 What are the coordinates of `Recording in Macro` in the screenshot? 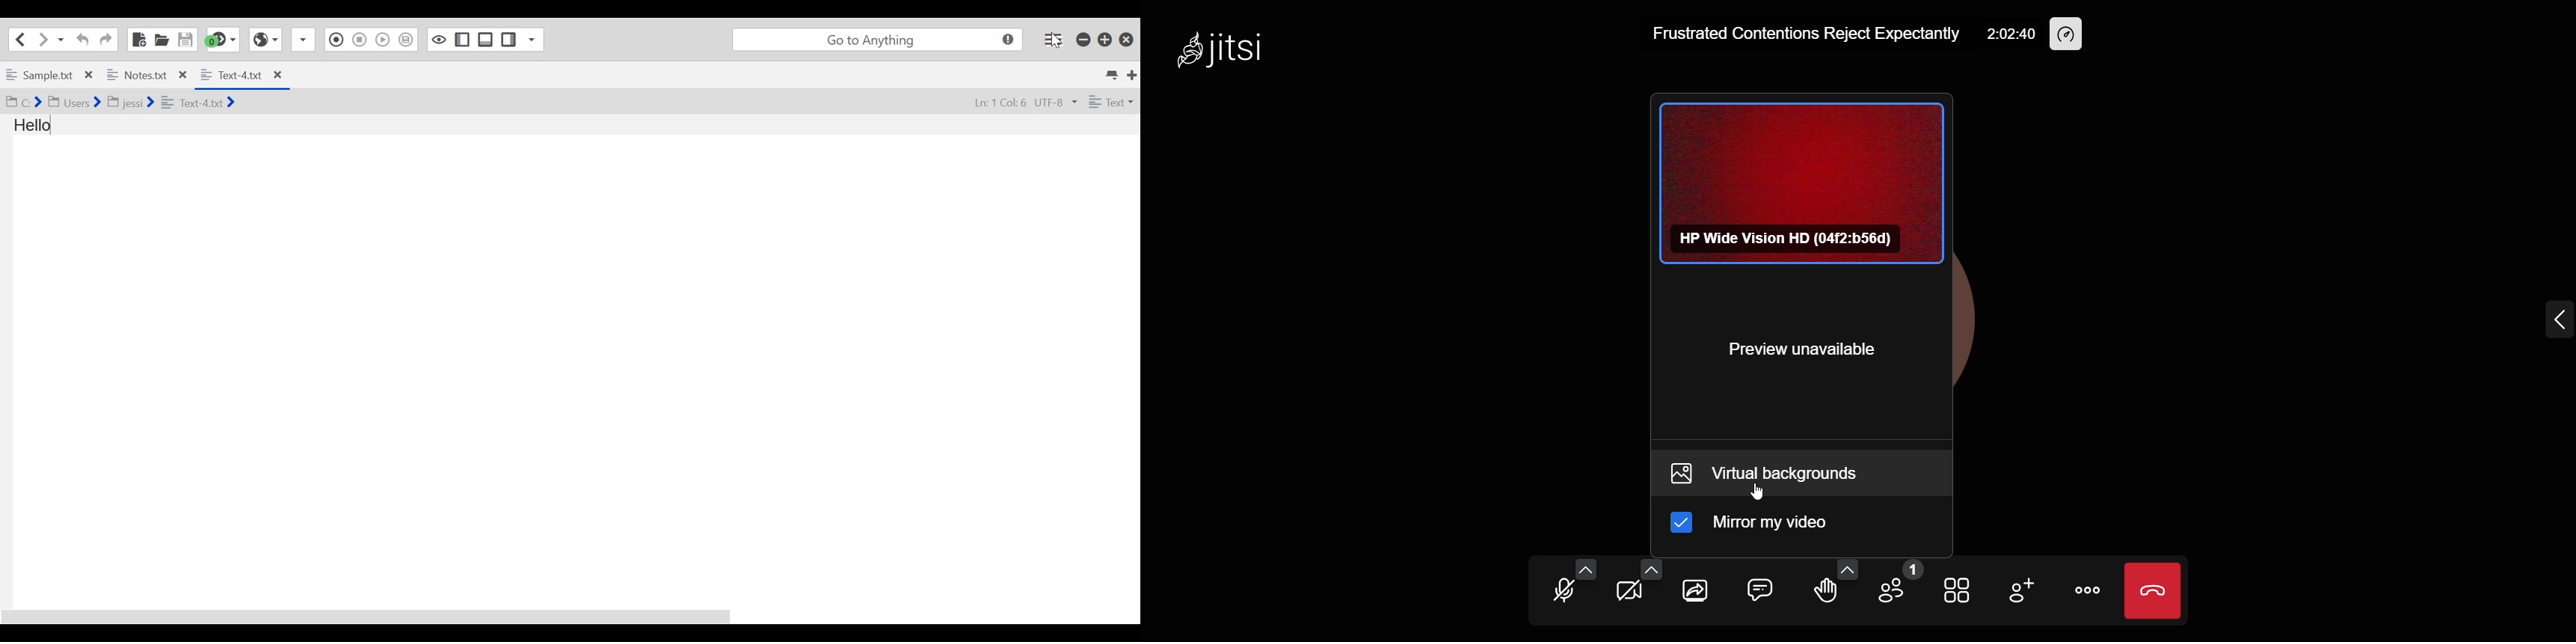 It's located at (336, 40).